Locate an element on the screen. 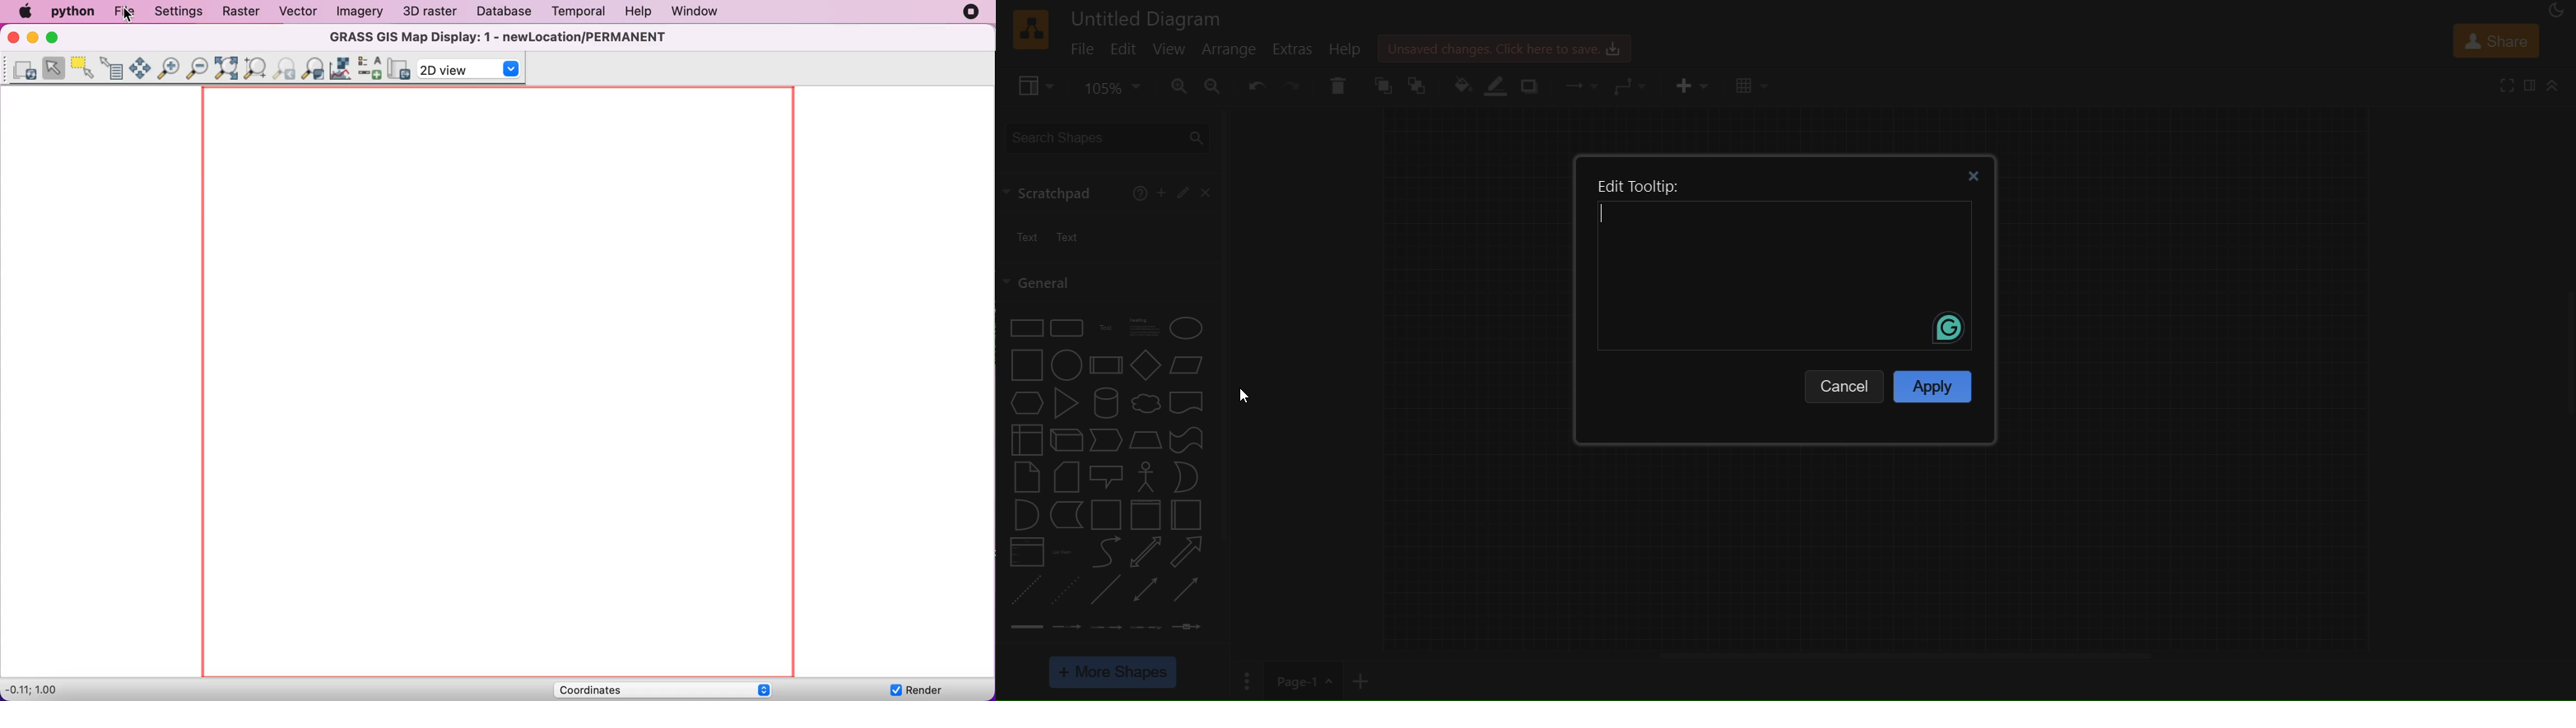 This screenshot has height=728, width=2576. arrow is located at coordinates (1188, 552).